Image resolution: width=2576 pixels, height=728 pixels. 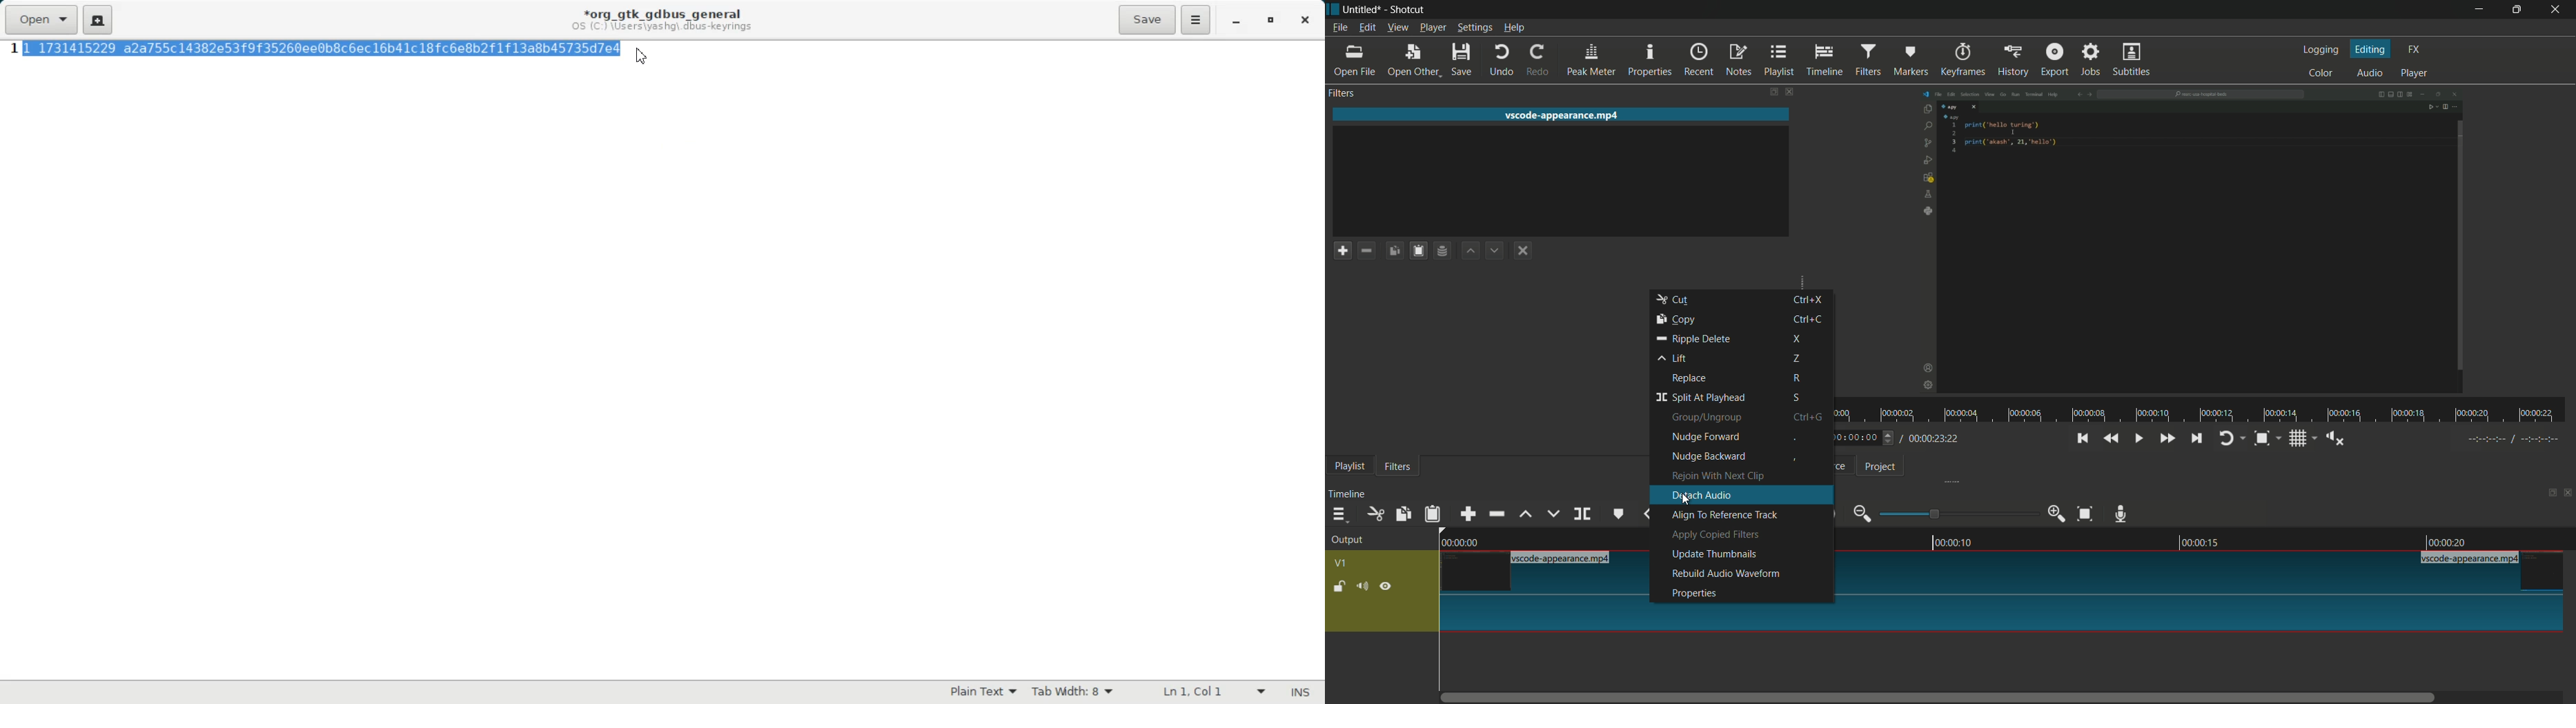 What do you see at coordinates (1804, 359) in the screenshot?
I see `z` at bounding box center [1804, 359].